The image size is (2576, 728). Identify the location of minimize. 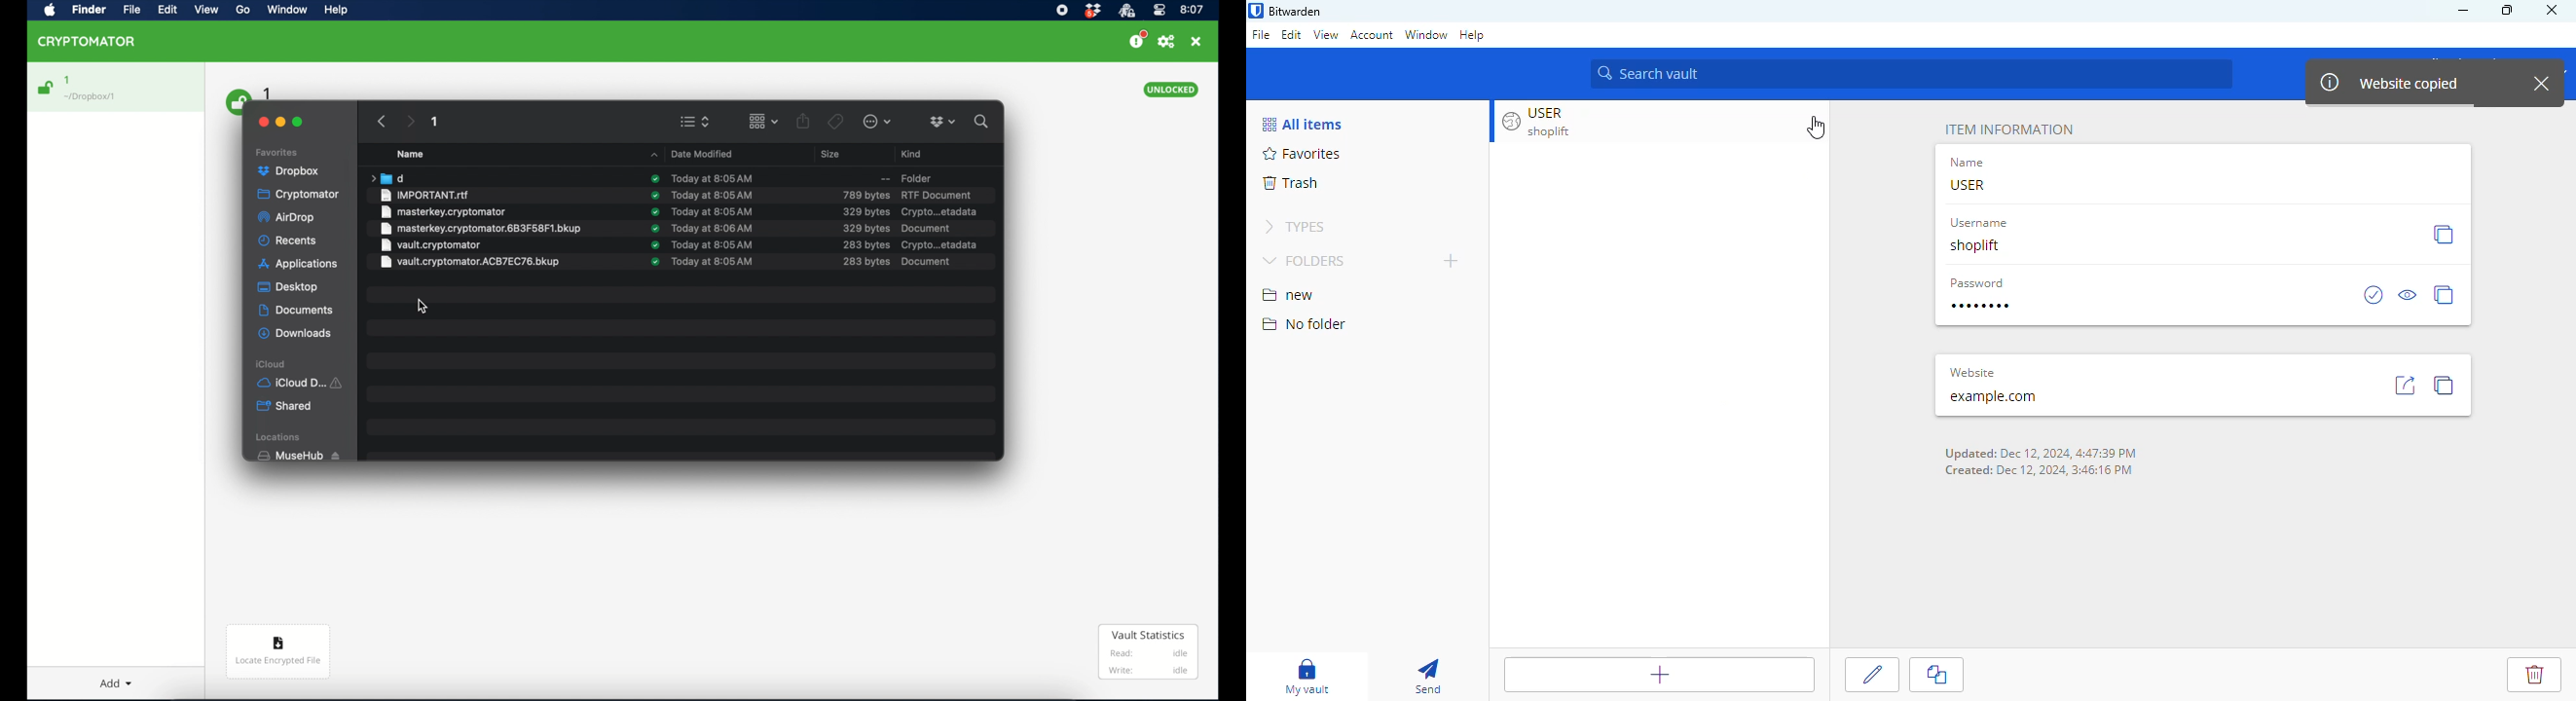
(2463, 11).